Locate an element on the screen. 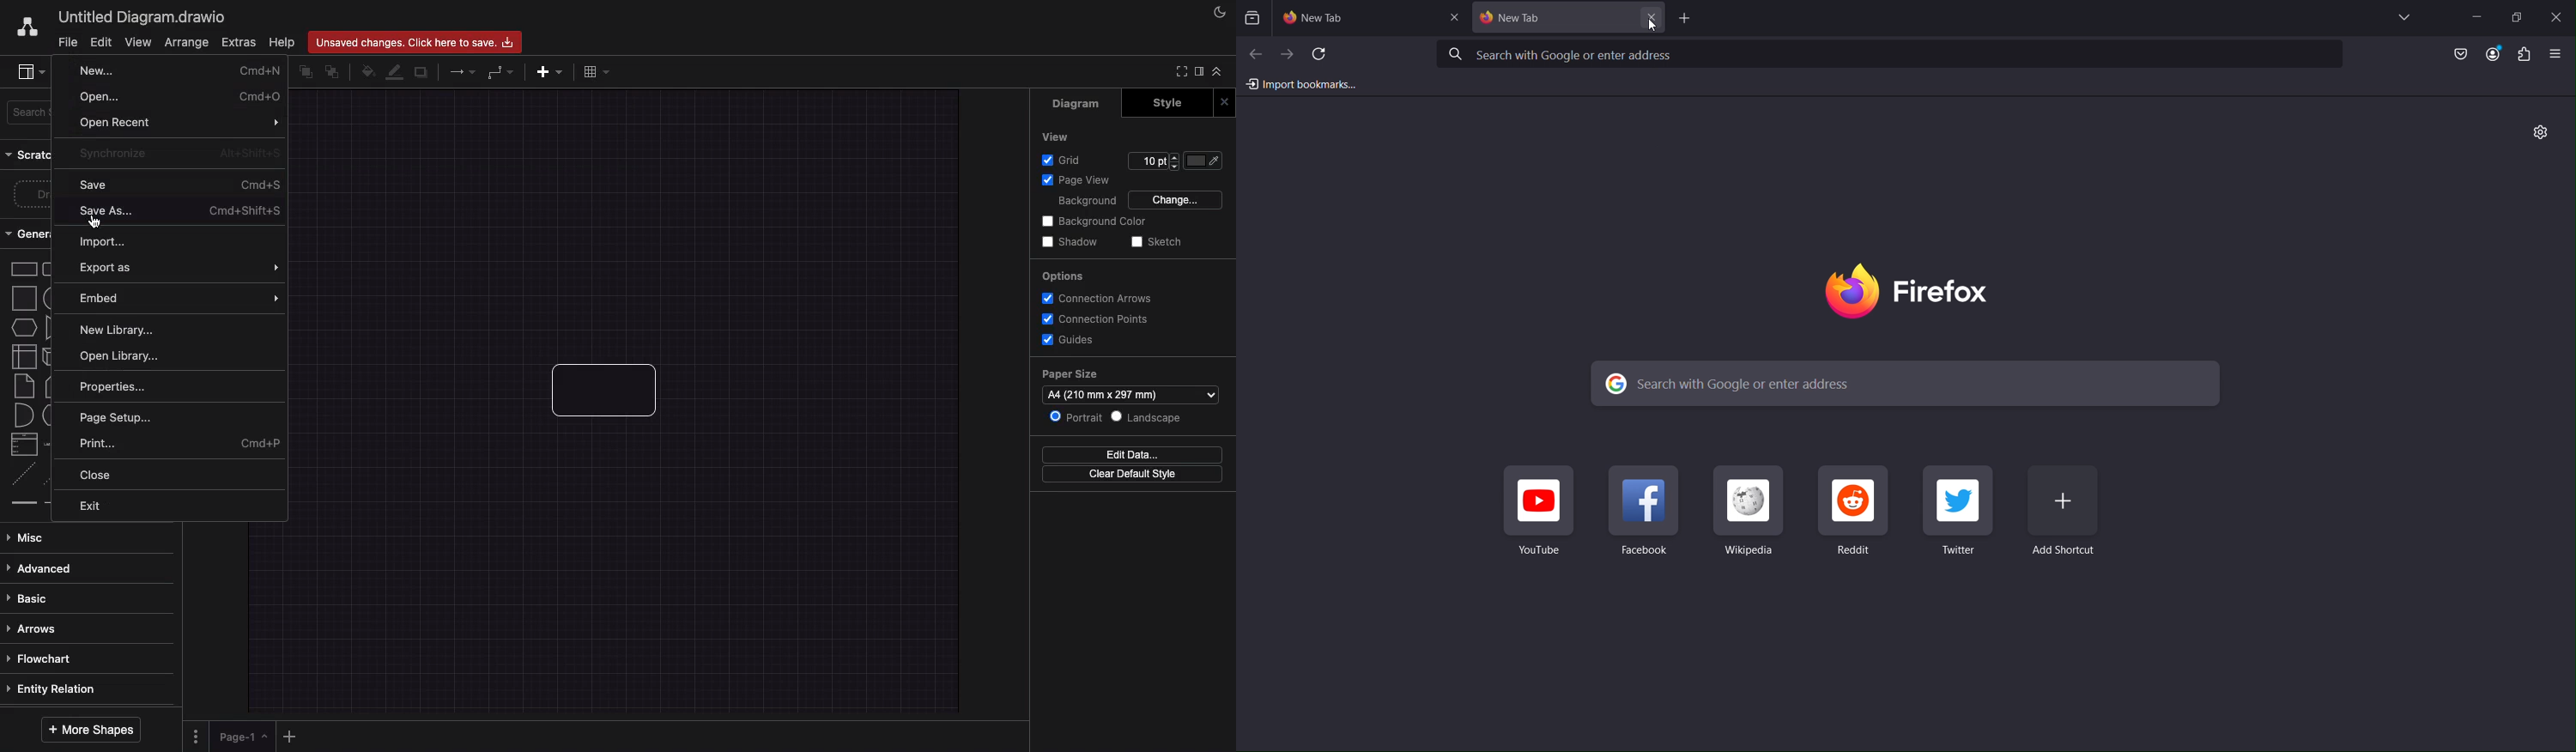  Style is located at coordinates (1178, 103).